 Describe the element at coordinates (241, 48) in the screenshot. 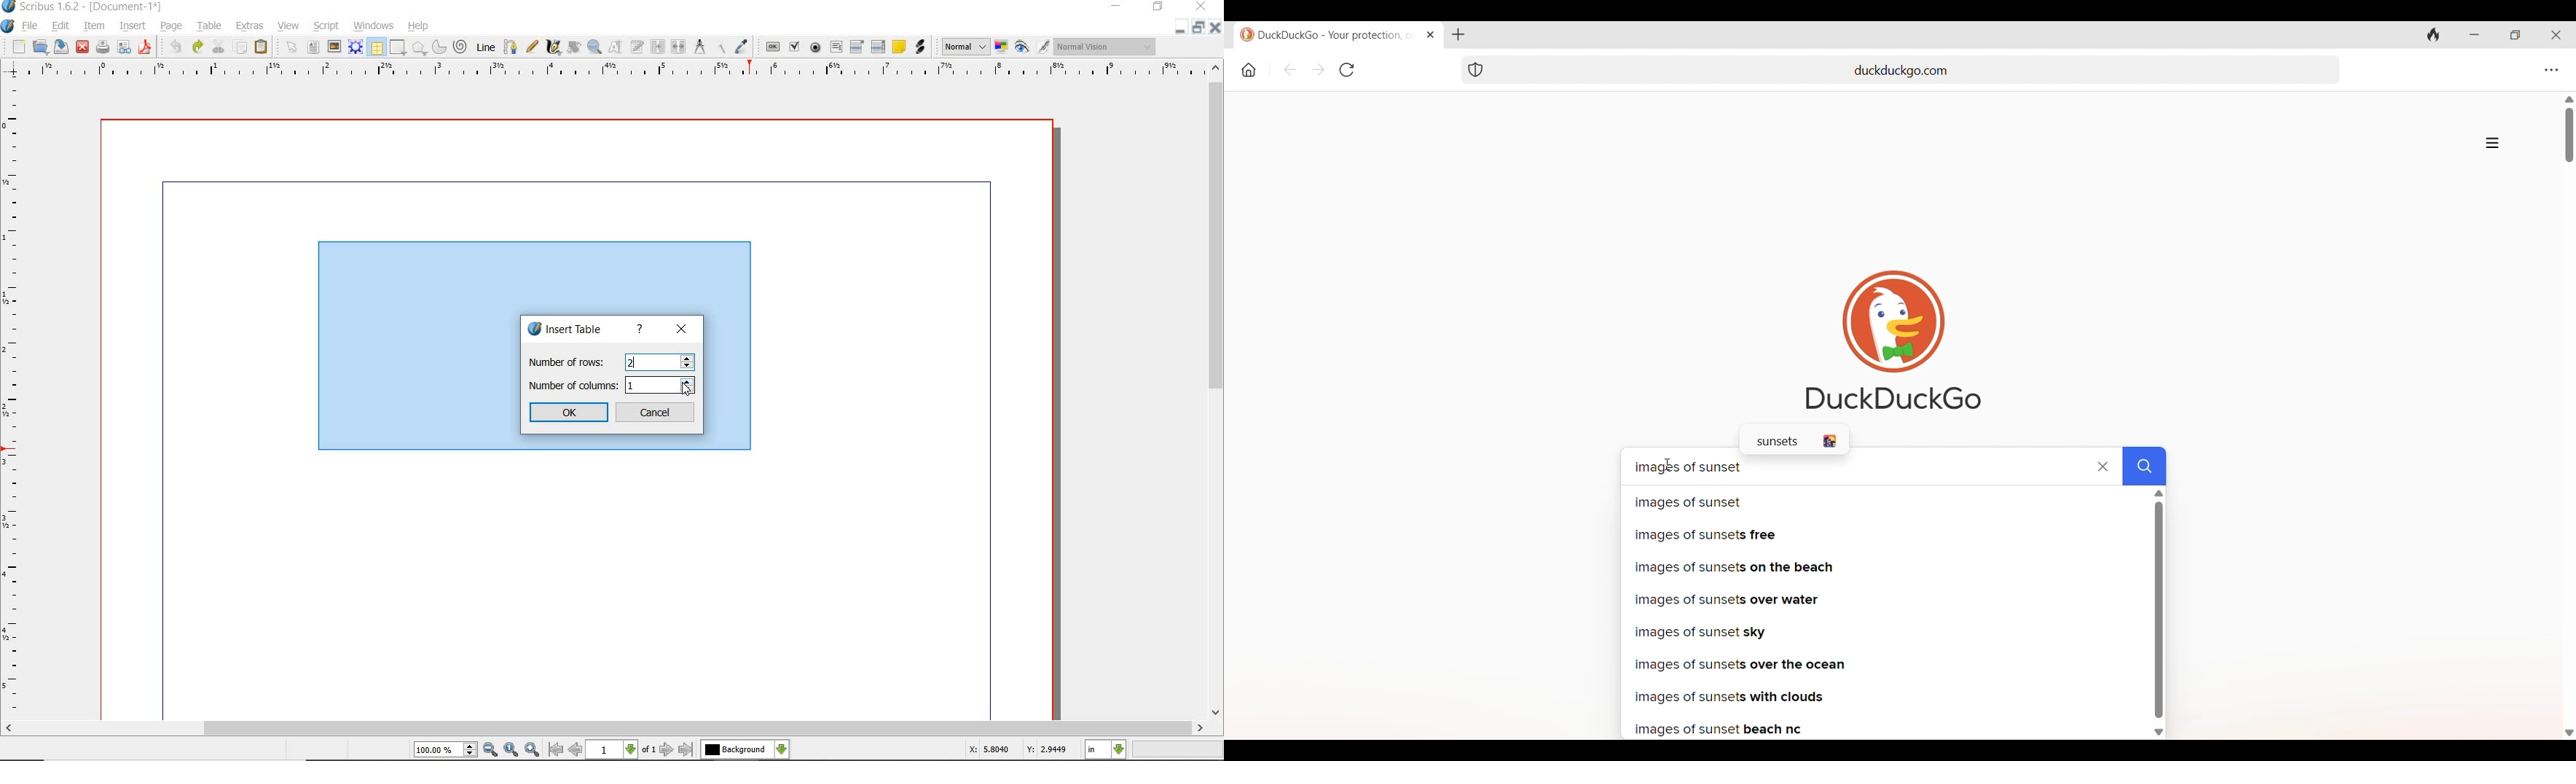

I see `copy` at that location.